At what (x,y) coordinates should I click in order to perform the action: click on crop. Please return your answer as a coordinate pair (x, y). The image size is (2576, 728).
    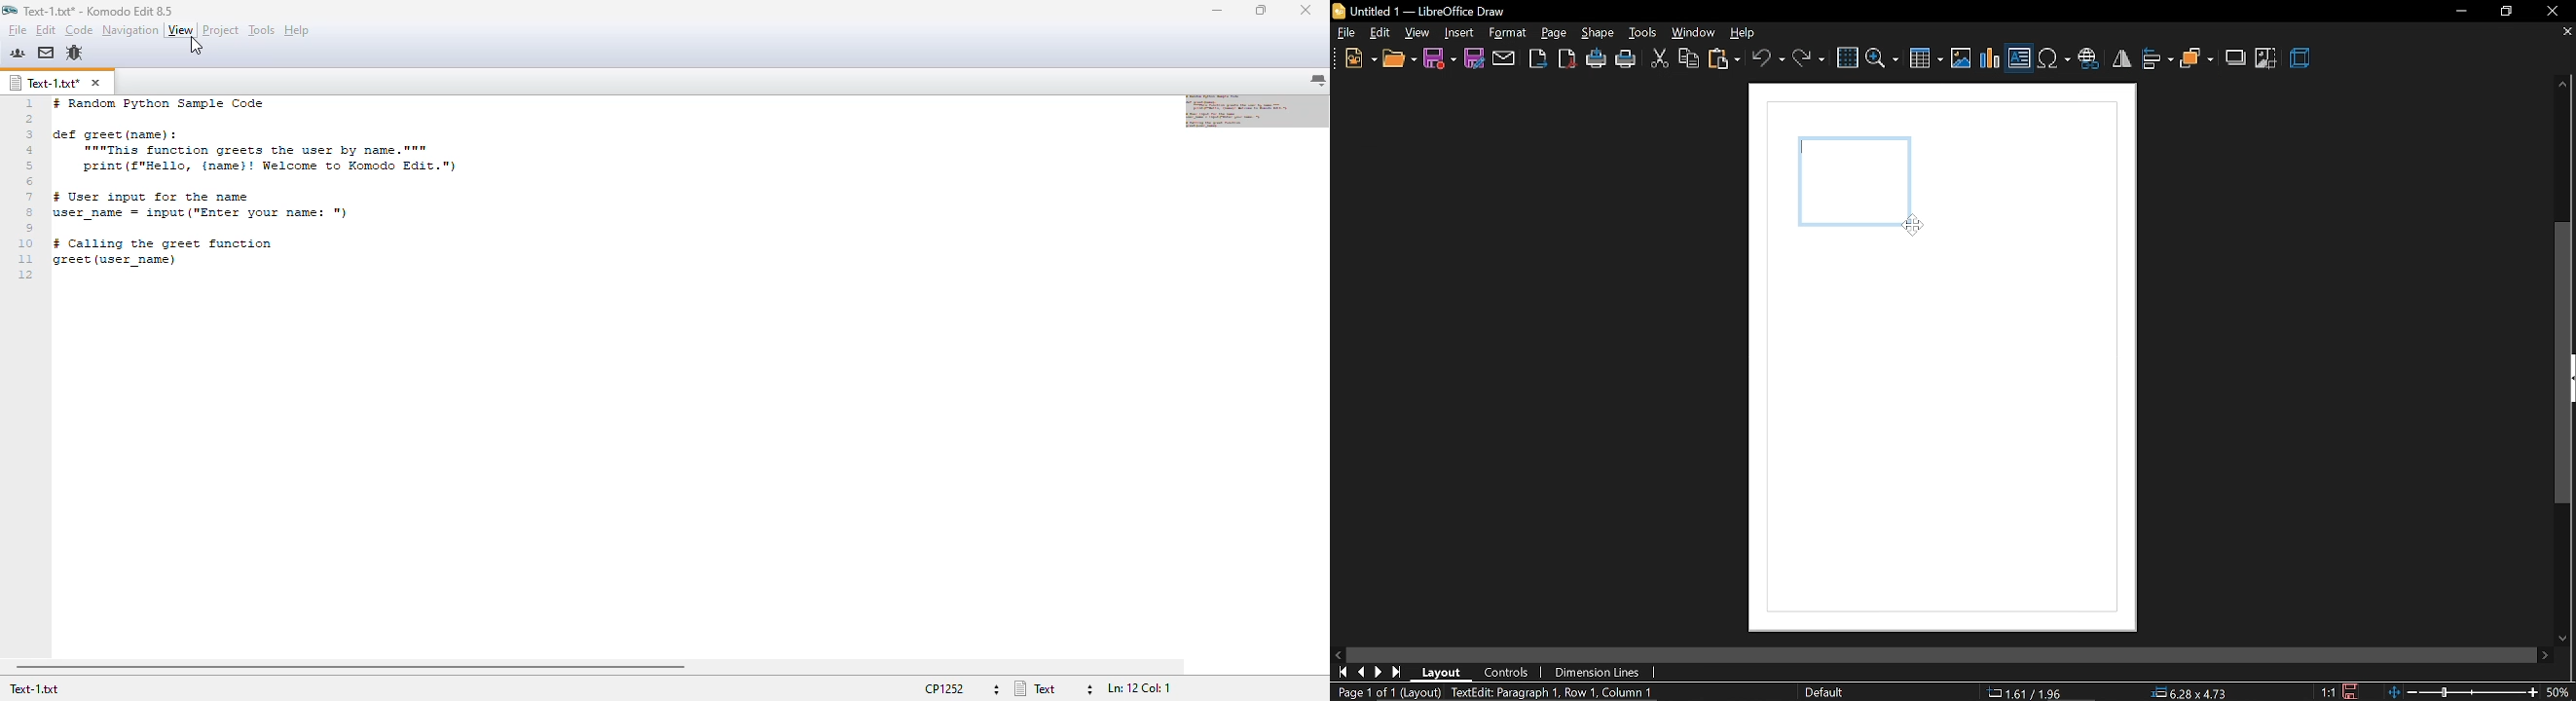
    Looking at the image, I should click on (2266, 58).